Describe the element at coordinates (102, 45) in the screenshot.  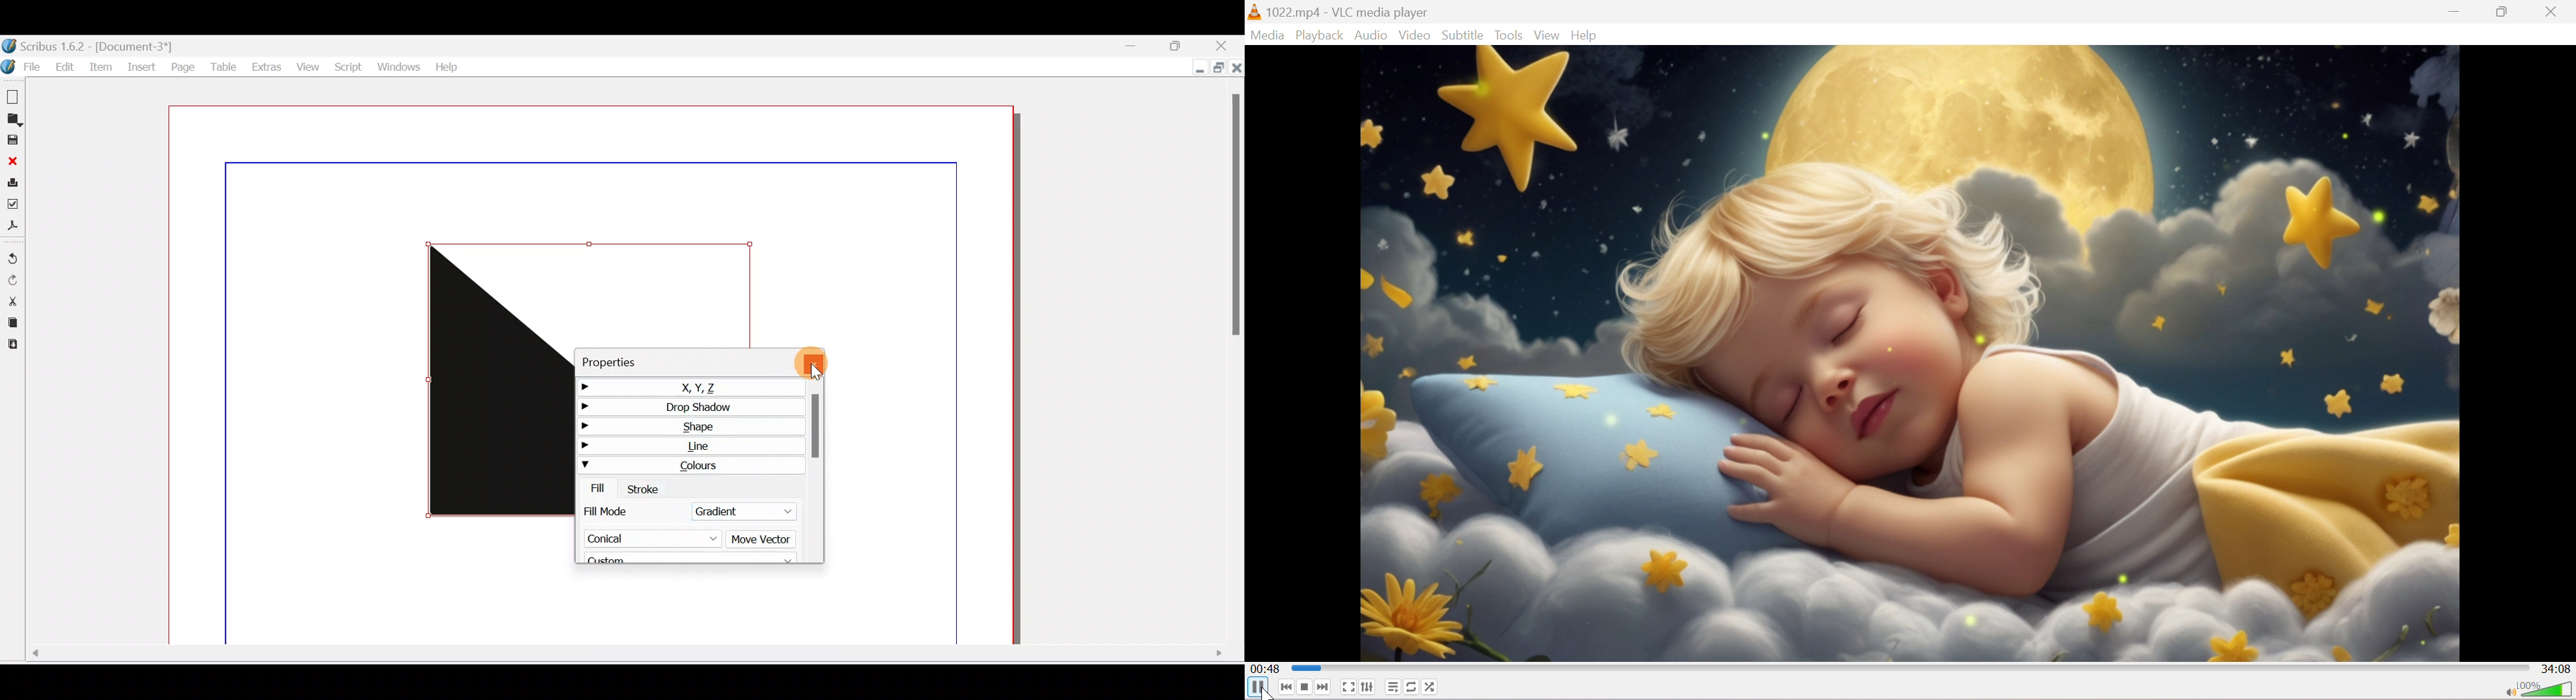
I see `Document name` at that location.